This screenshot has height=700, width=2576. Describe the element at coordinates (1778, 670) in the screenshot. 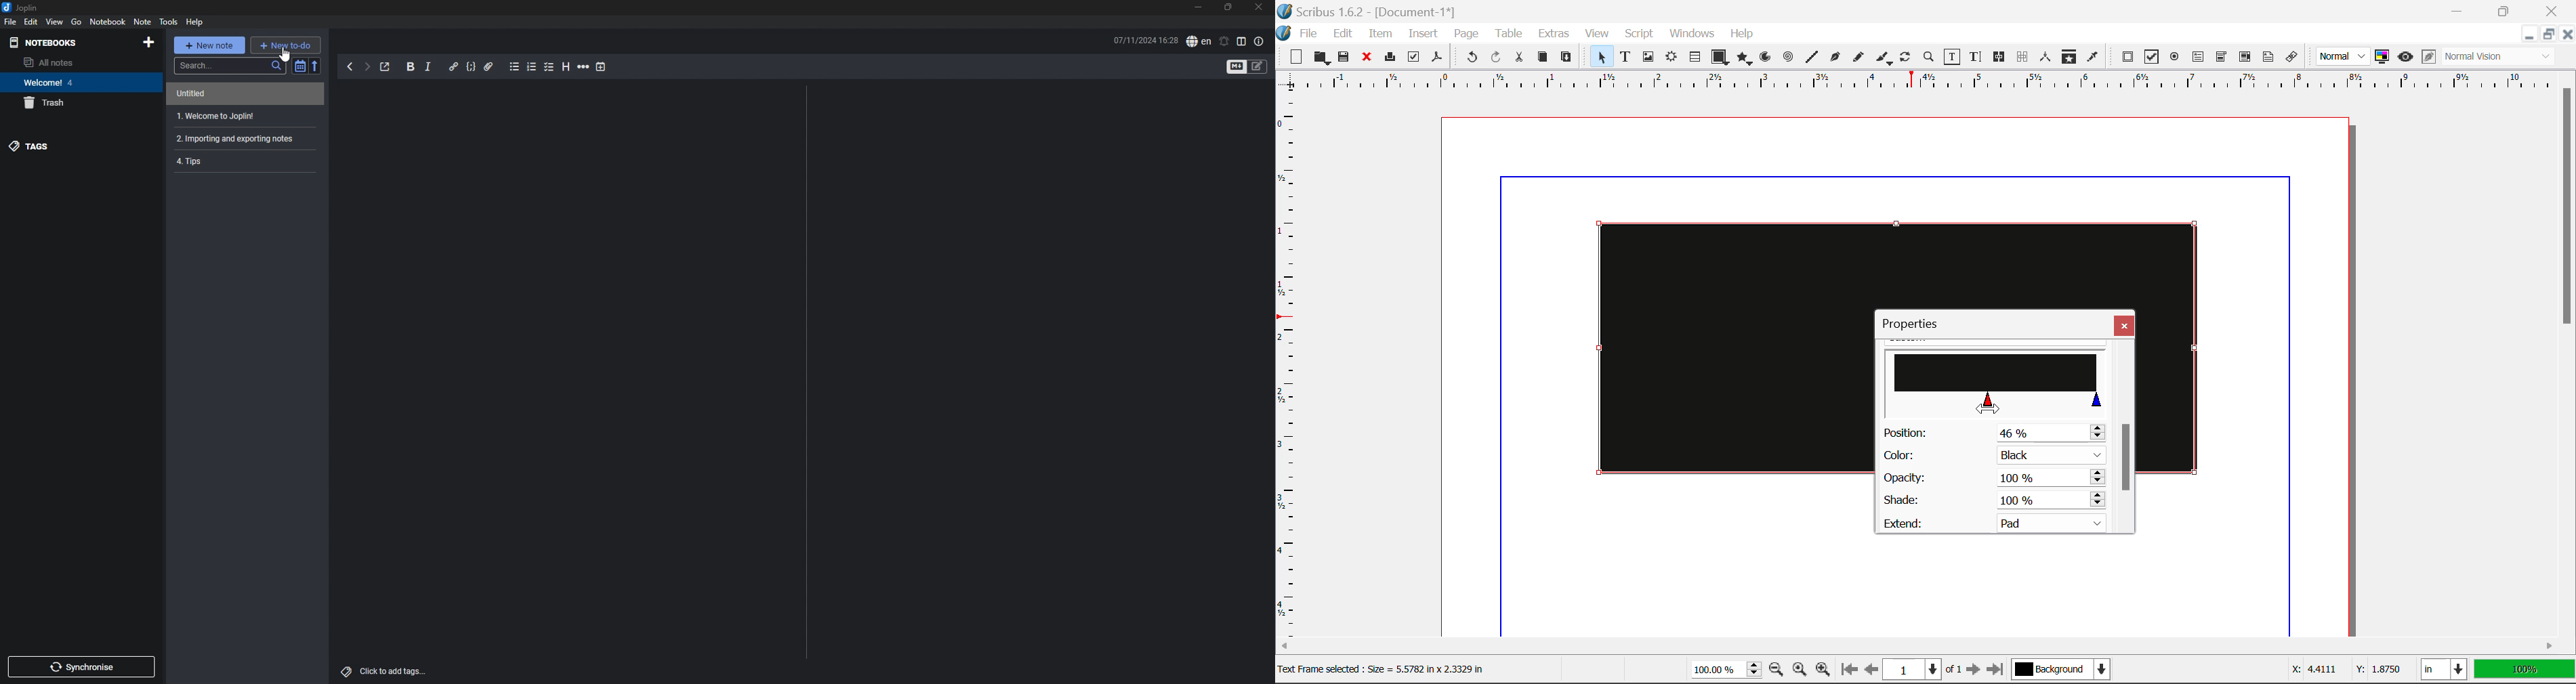

I see `Zoom Out` at that location.